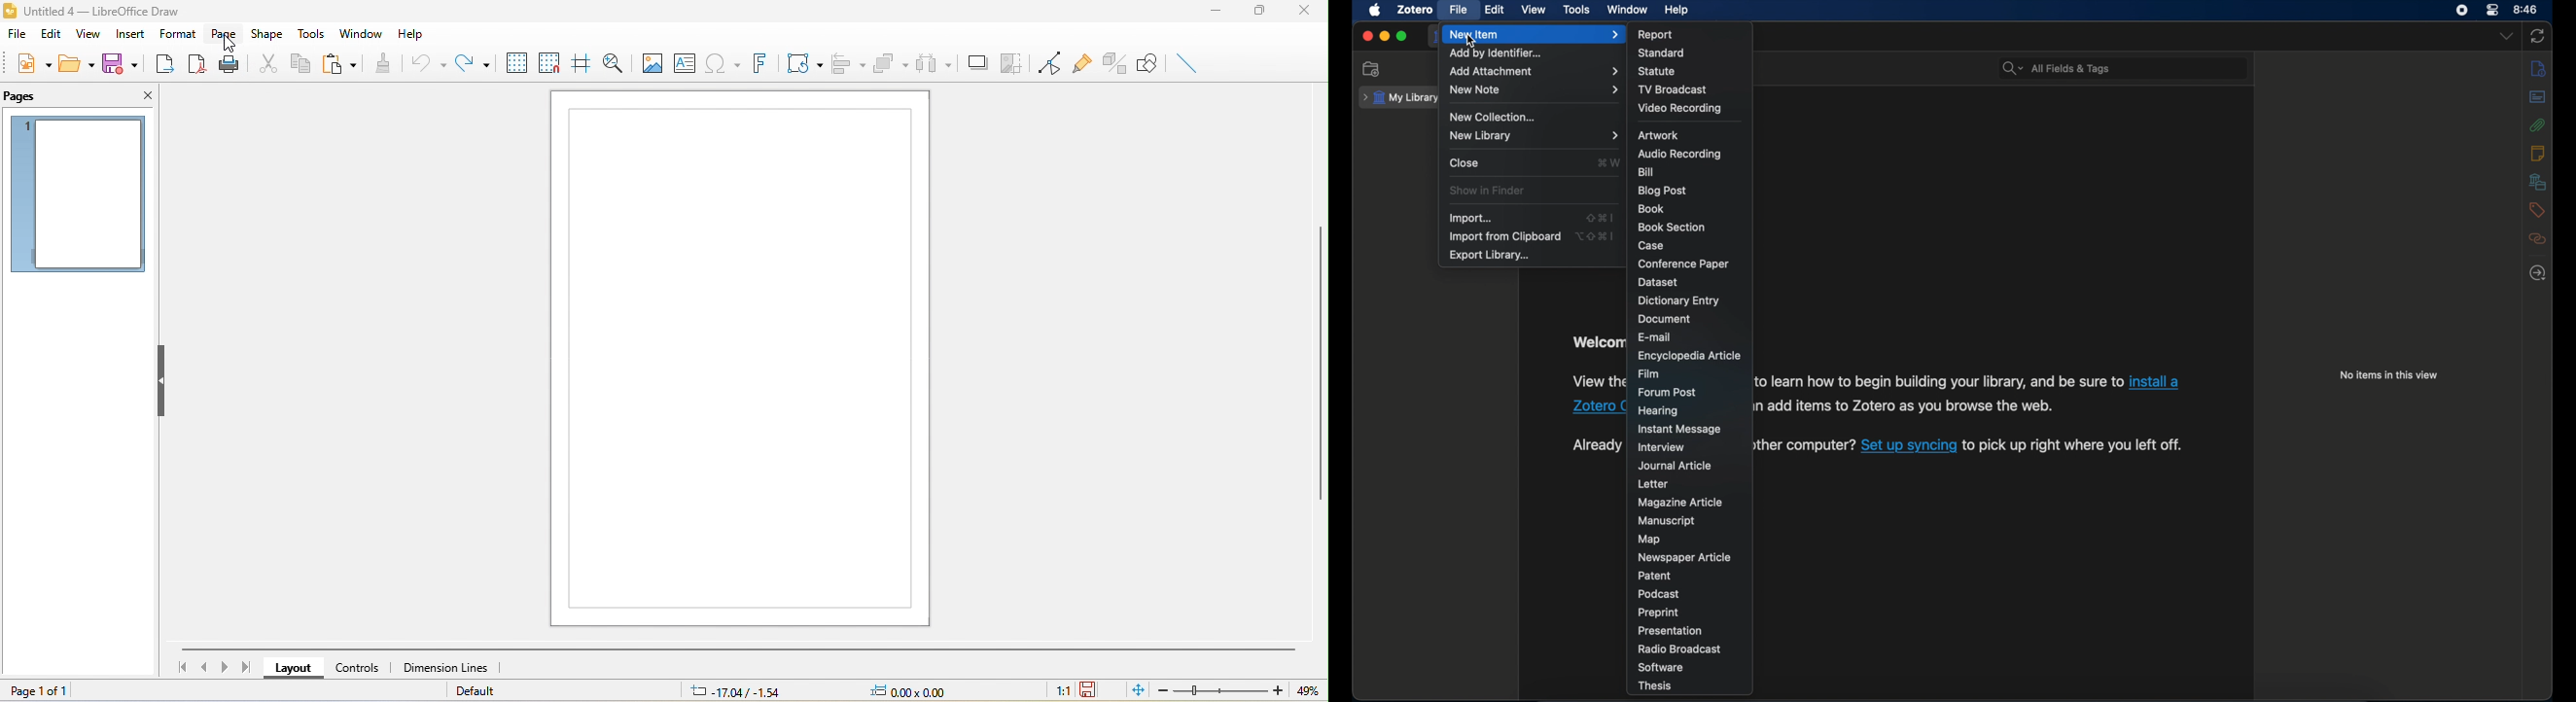 Image resolution: width=2576 pixels, height=728 pixels. I want to click on magazine article, so click(1681, 502).